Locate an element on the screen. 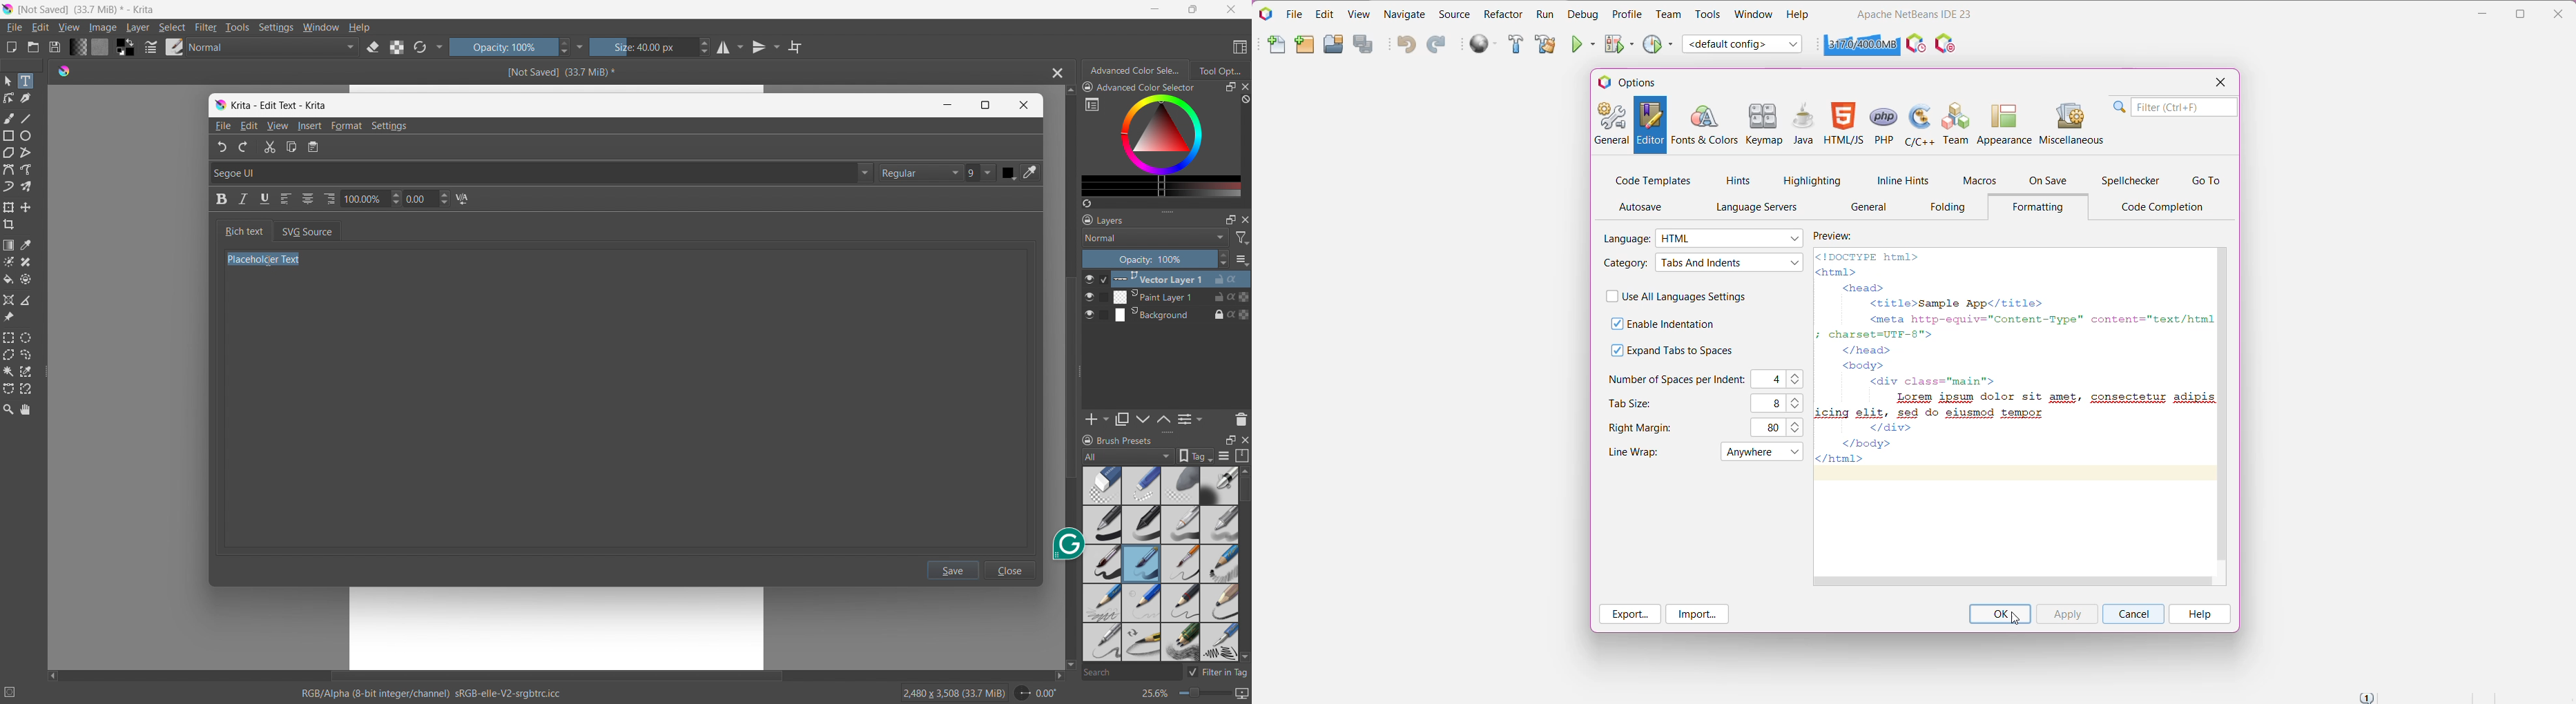 The image size is (2576, 728). scroll right is located at coordinates (1055, 676).